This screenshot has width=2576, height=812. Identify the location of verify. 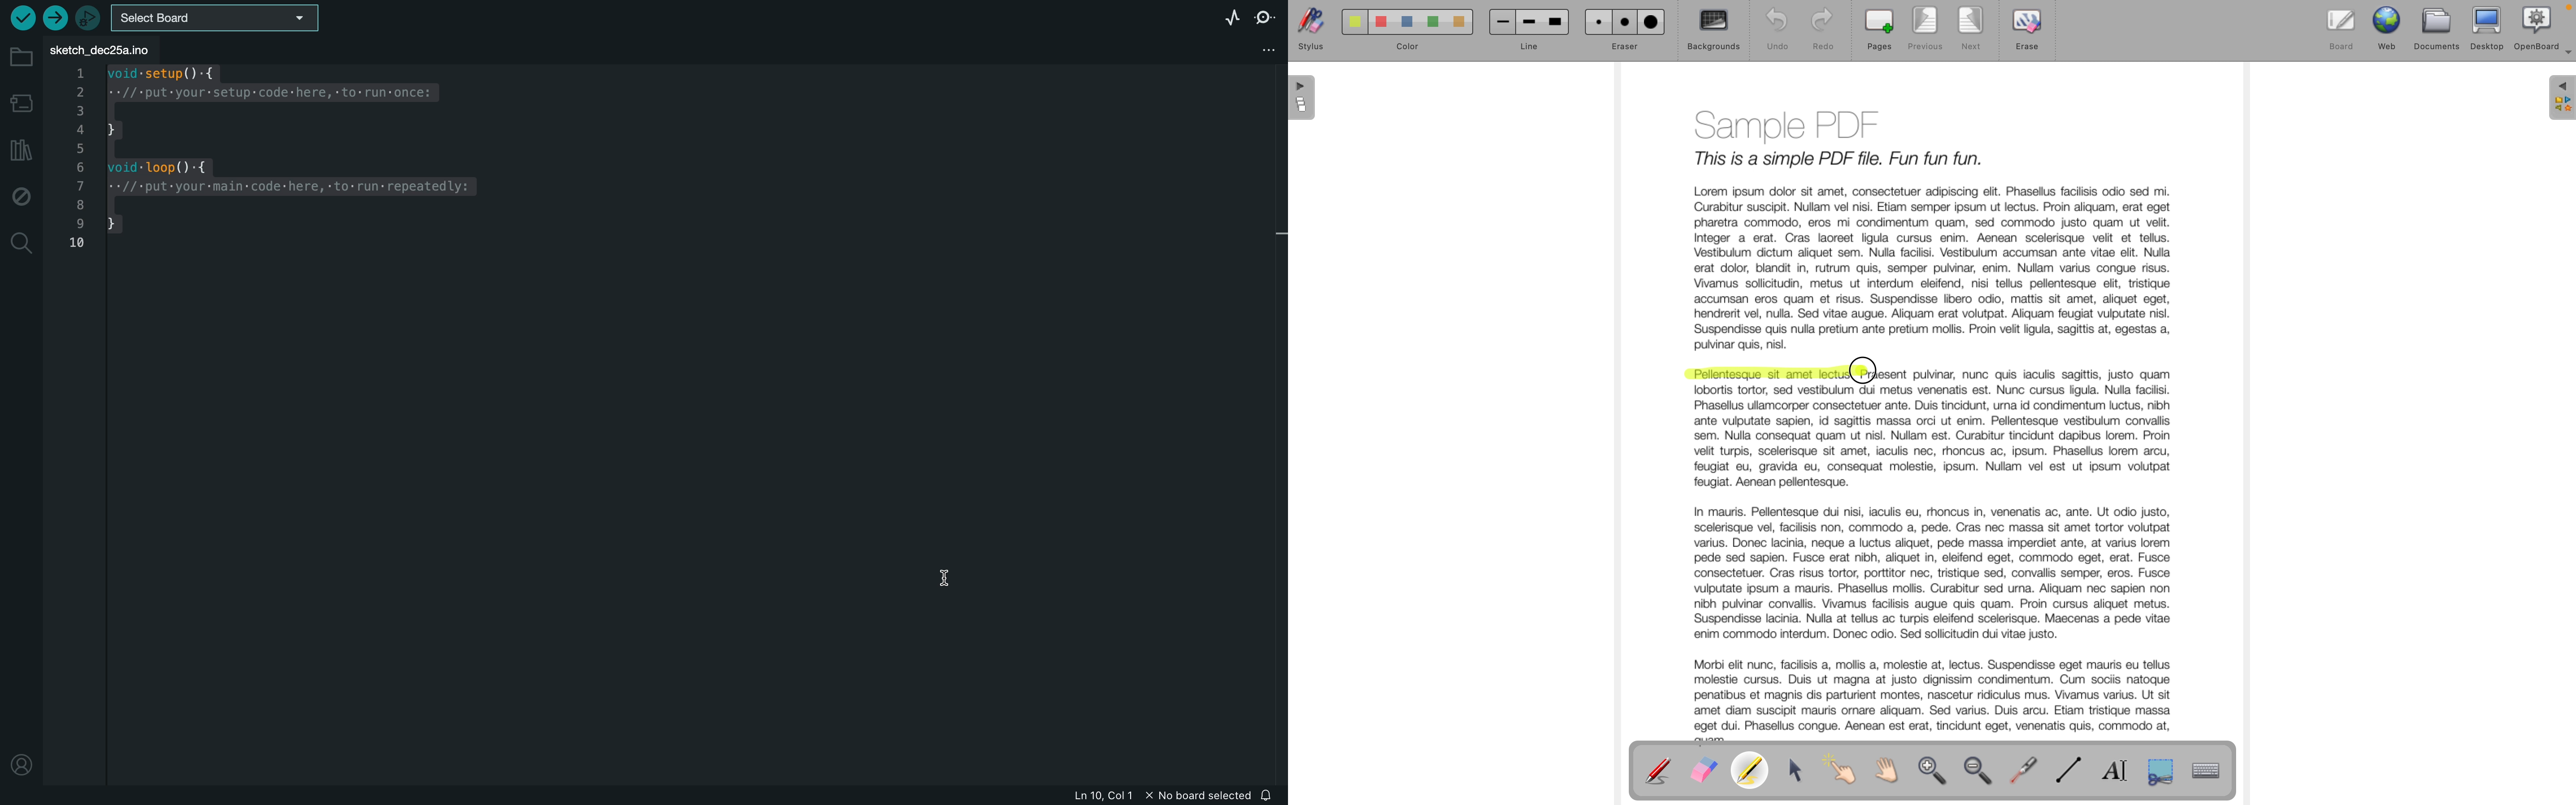
(25, 18).